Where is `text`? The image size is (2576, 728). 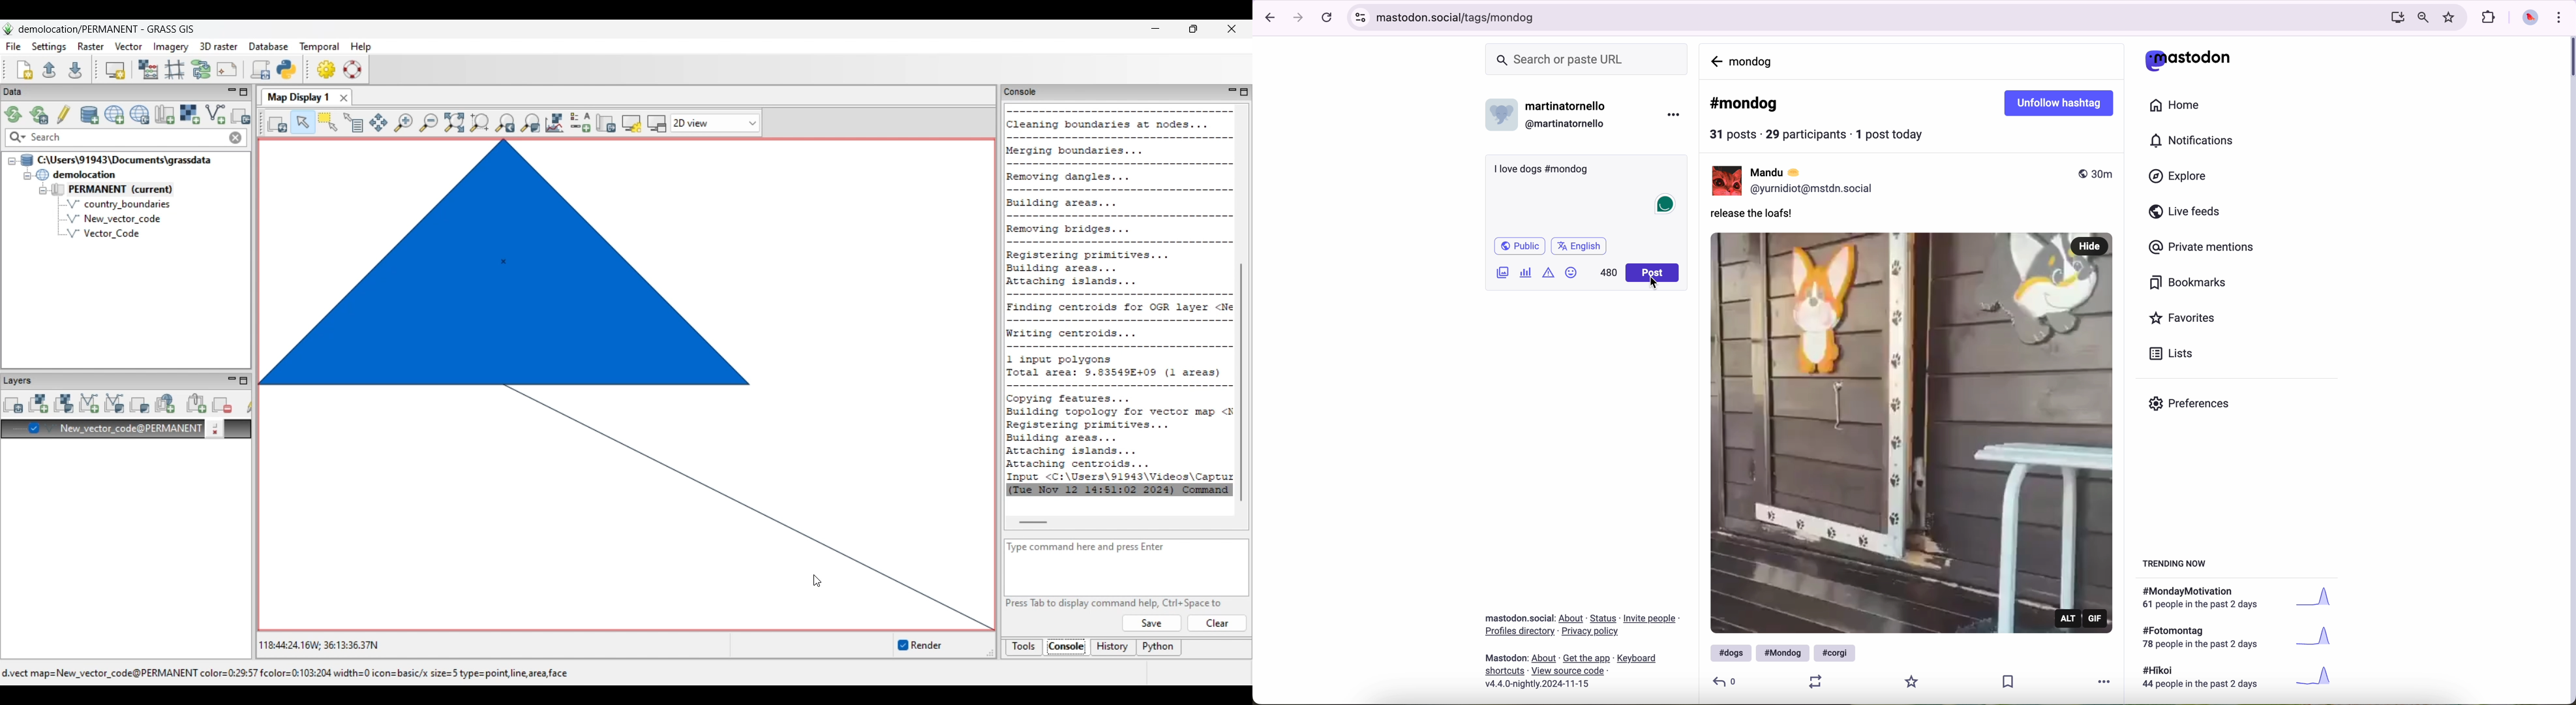 text is located at coordinates (2206, 599).